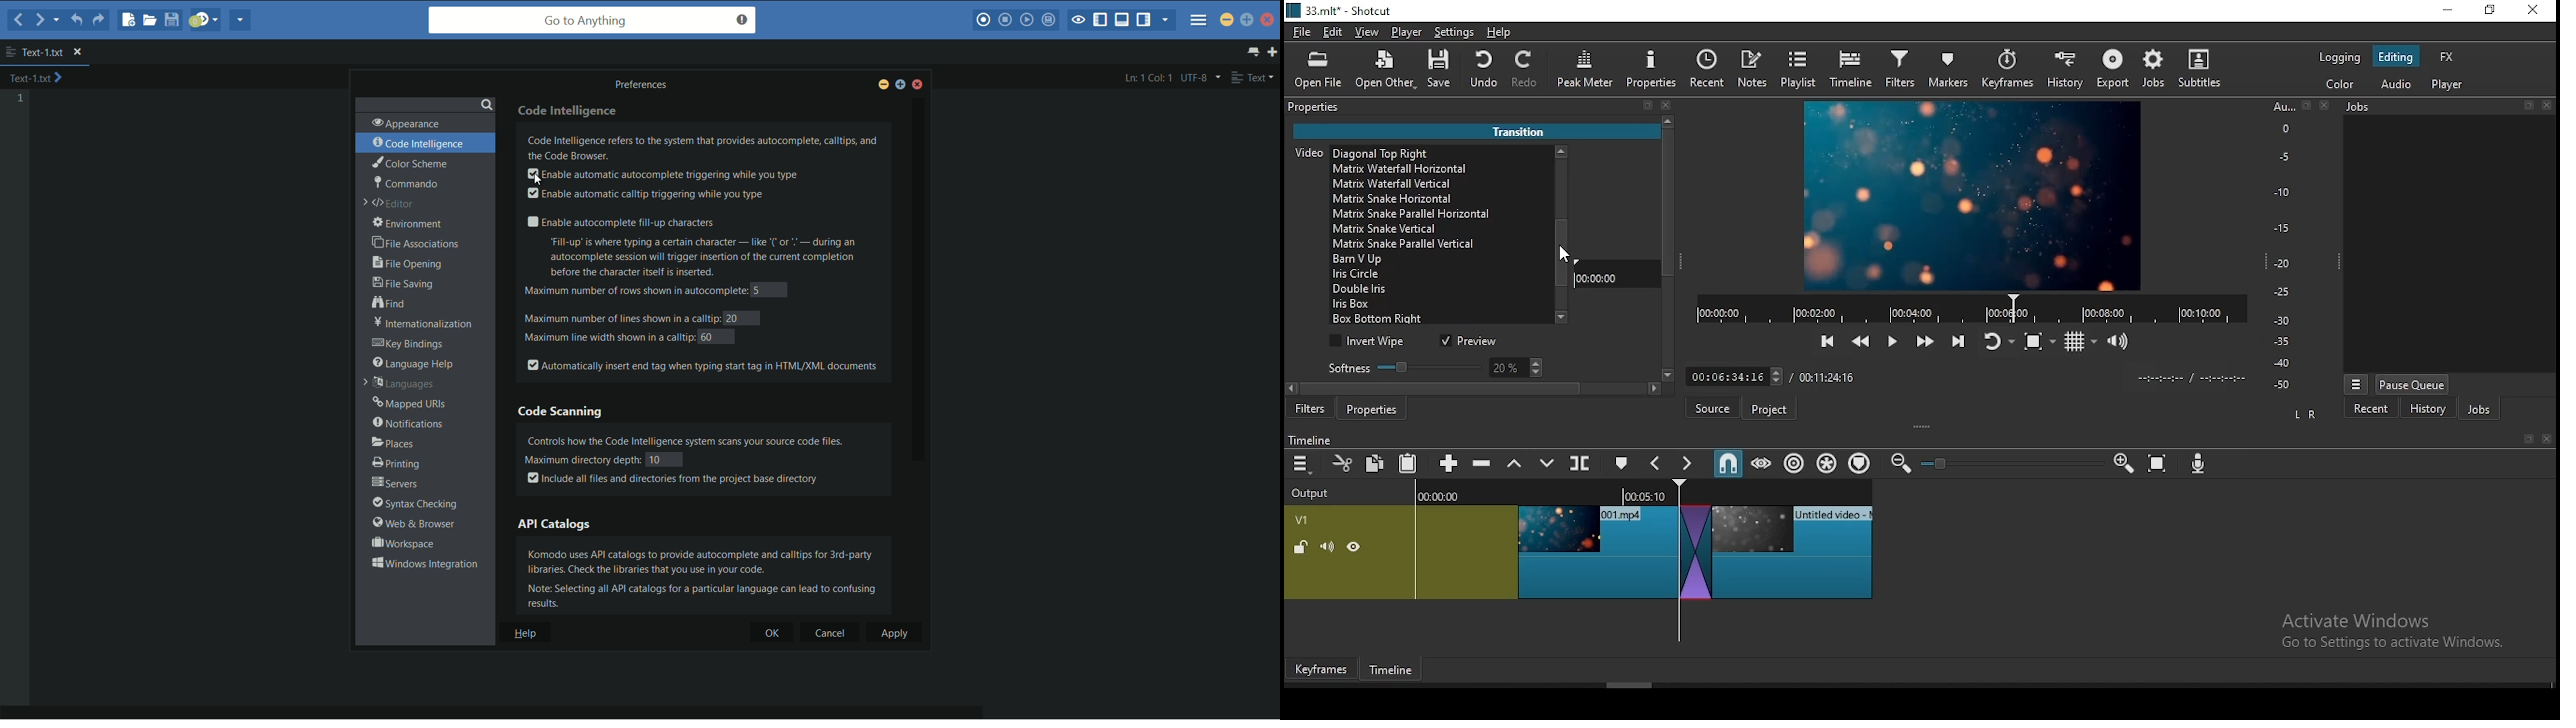  Describe the element at coordinates (35, 52) in the screenshot. I see `text-1.txt` at that location.